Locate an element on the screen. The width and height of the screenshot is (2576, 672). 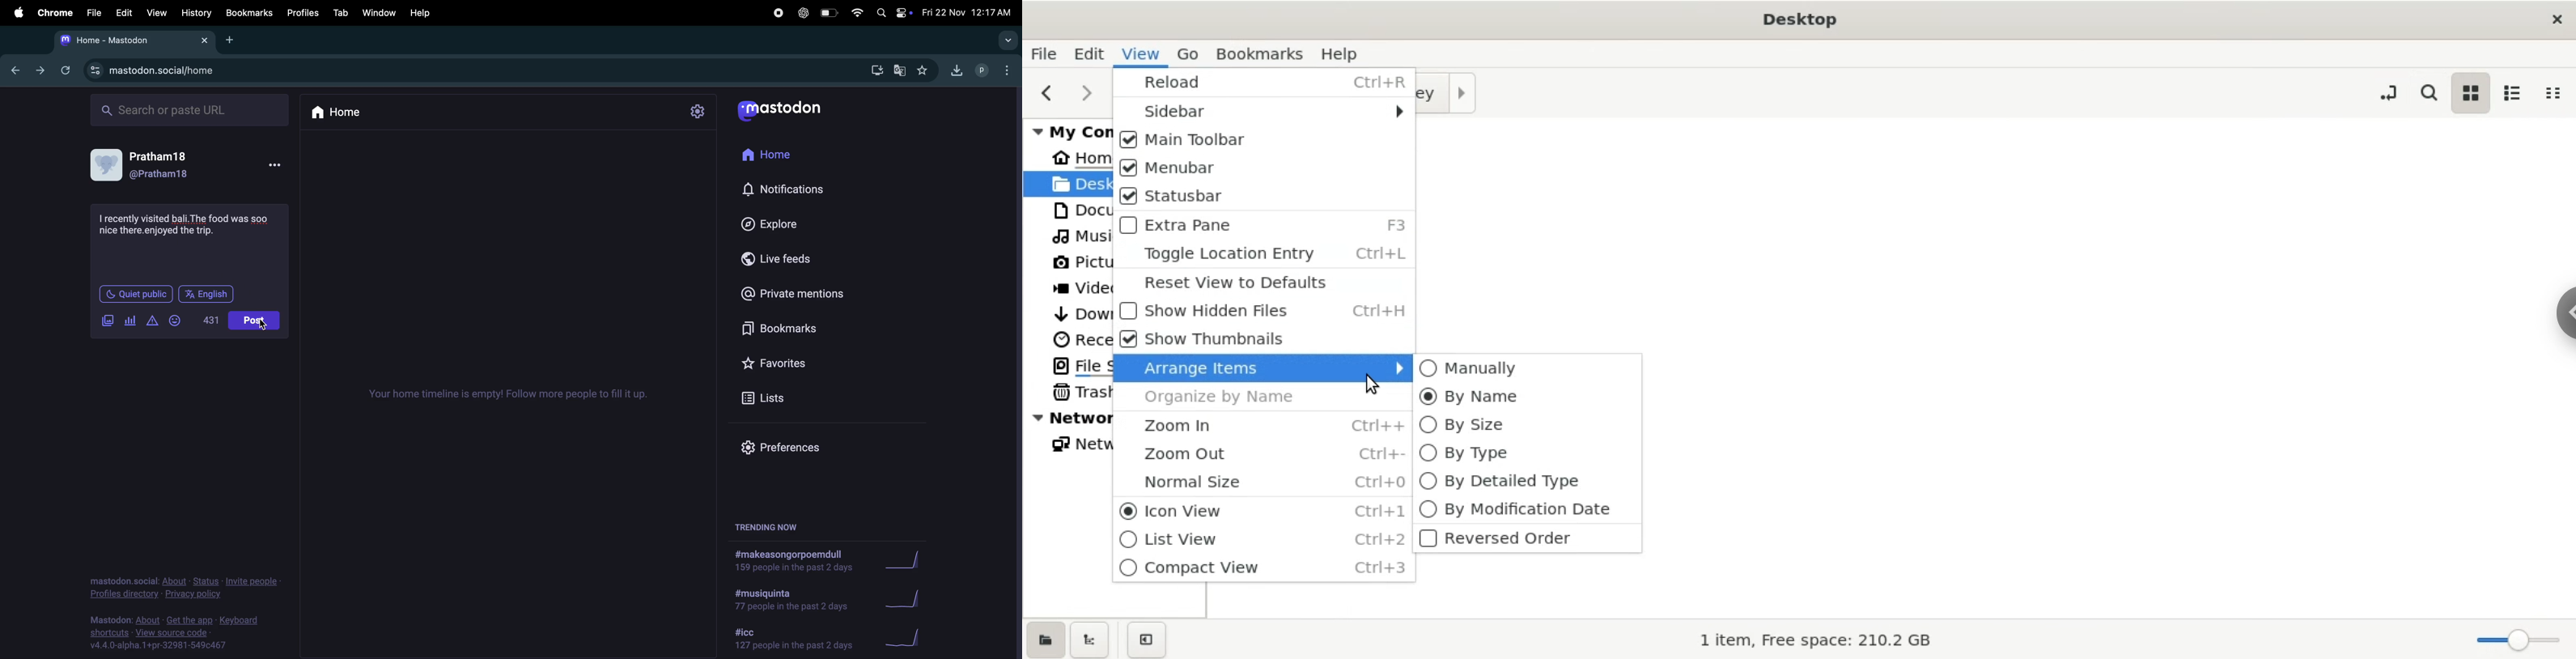
file is located at coordinates (1047, 54).